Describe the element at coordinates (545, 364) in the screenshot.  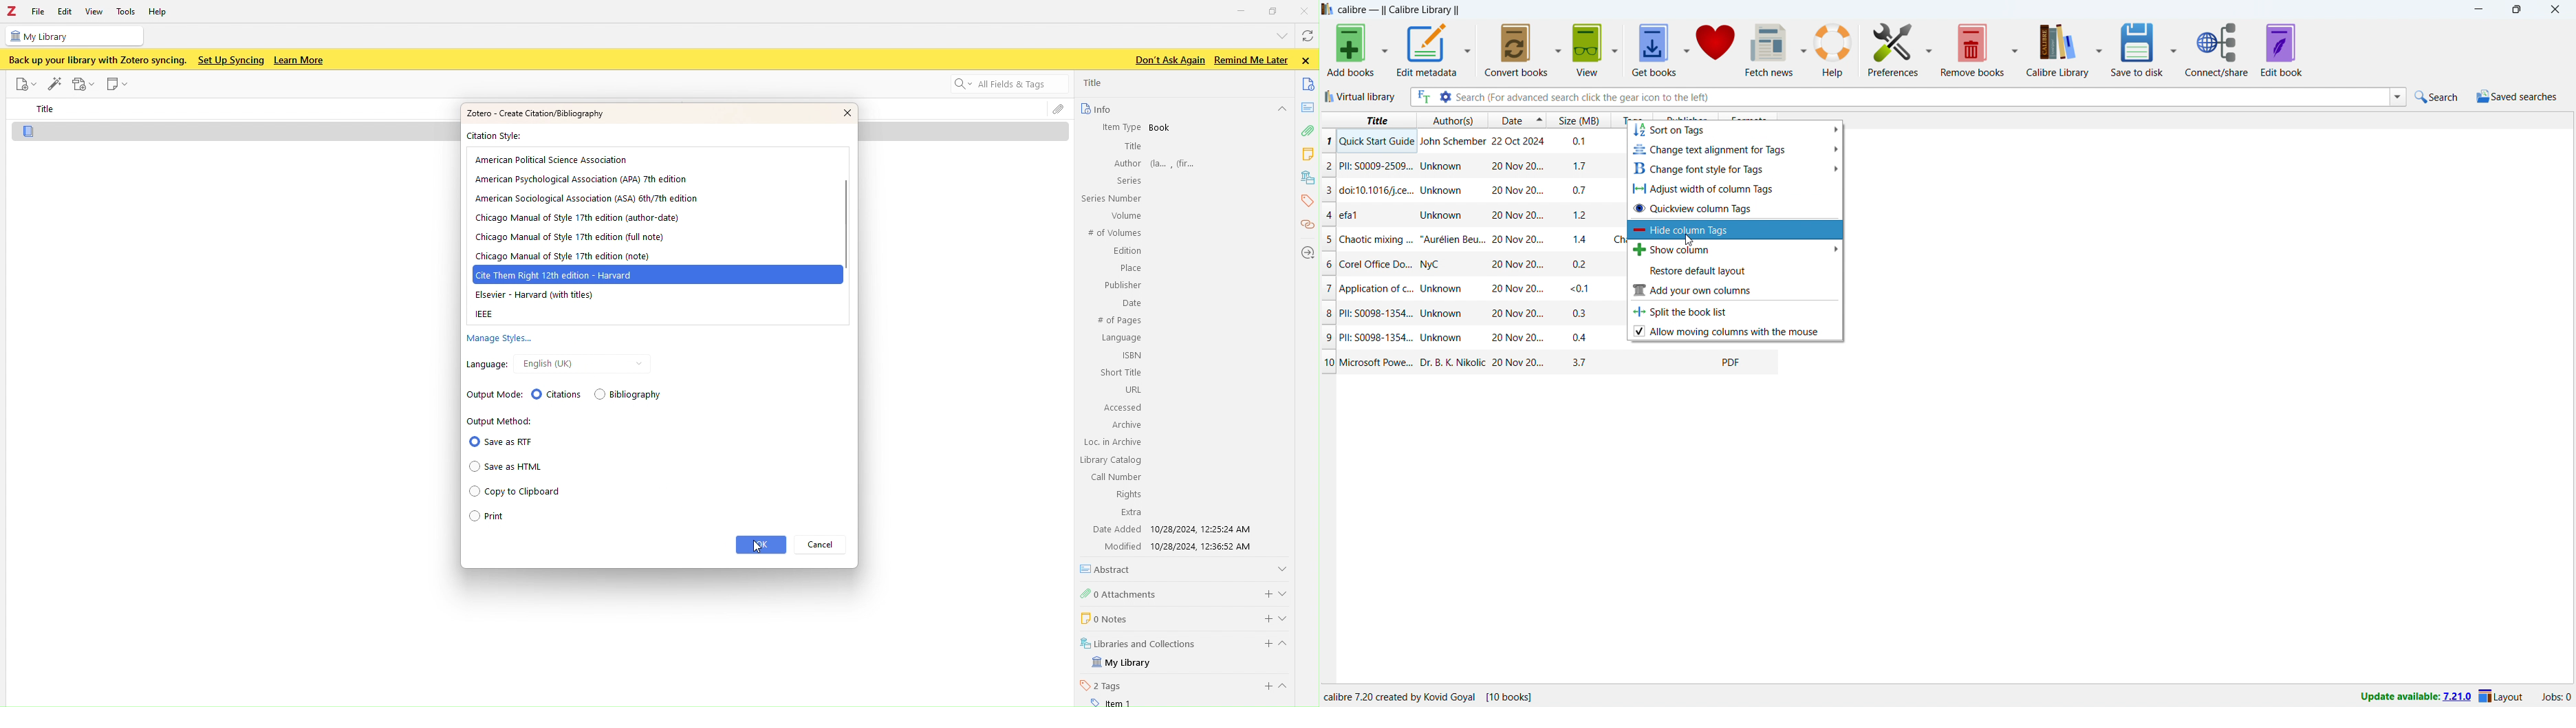
I see `English (UK)` at that location.